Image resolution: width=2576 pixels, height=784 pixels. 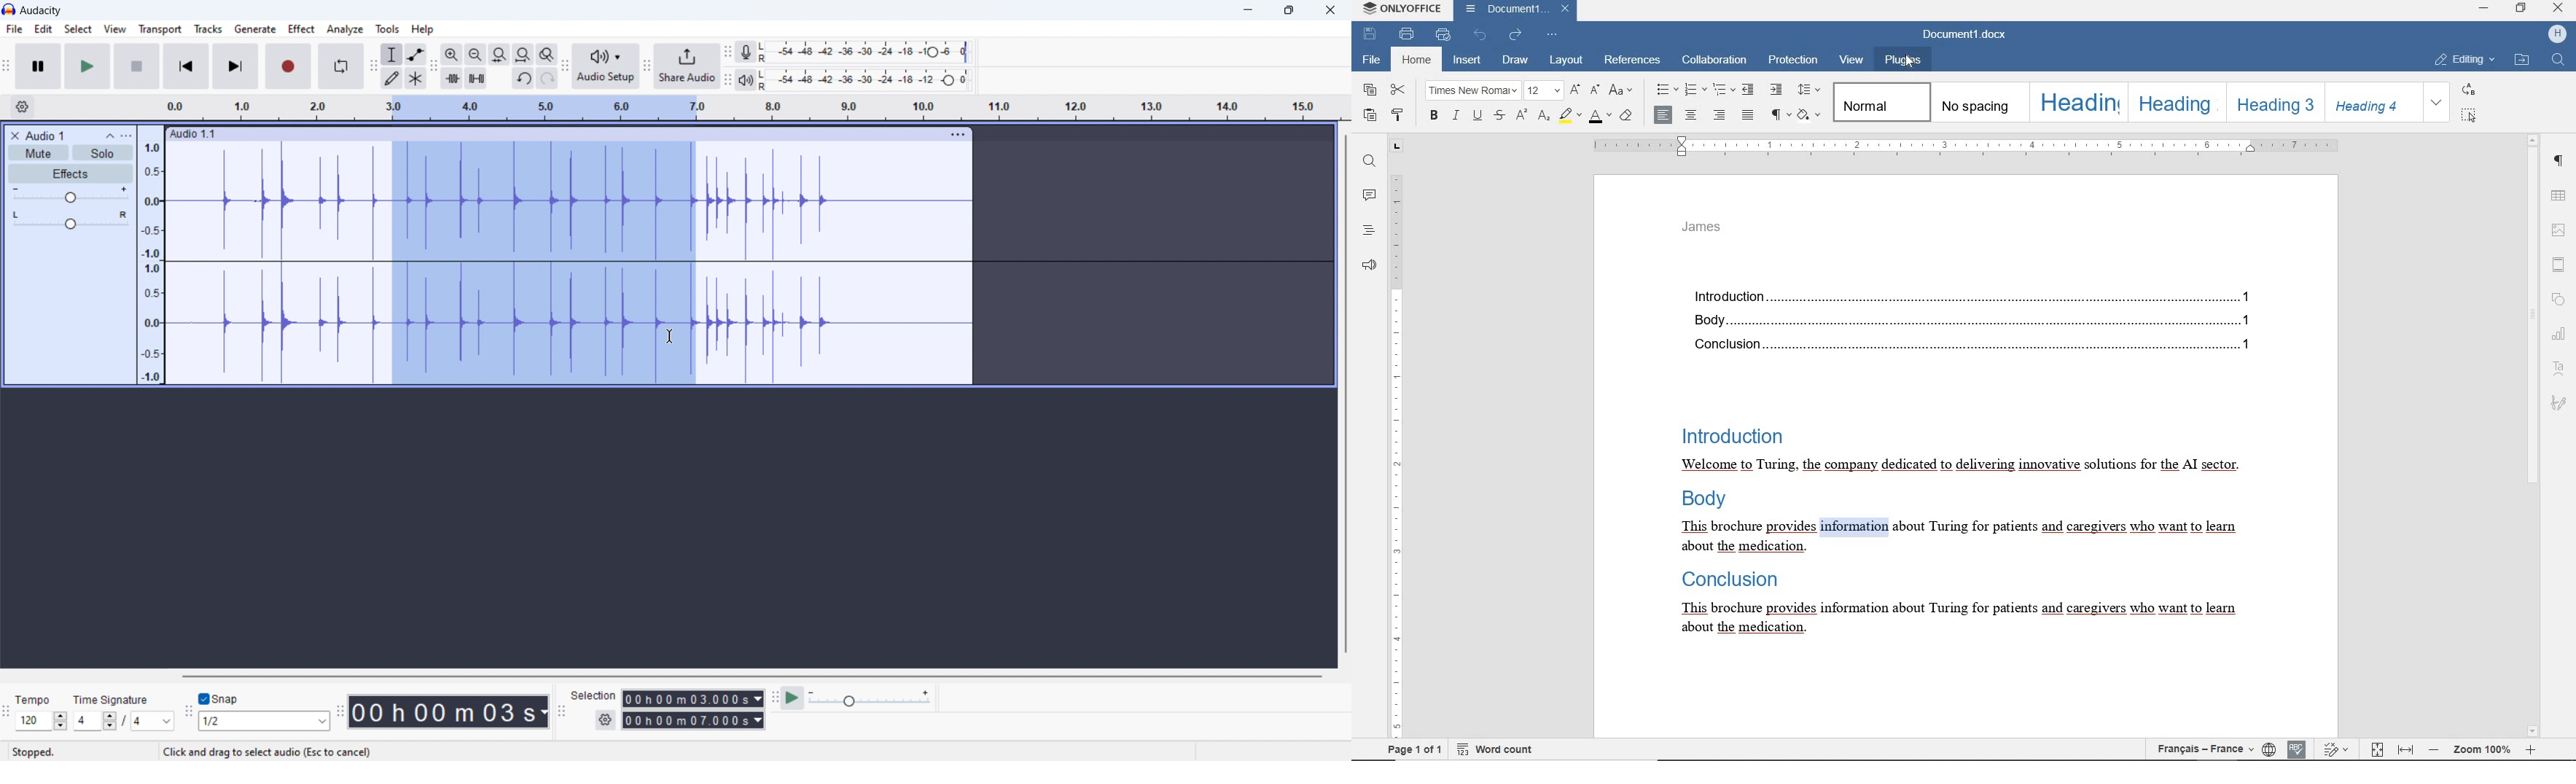 I want to click on DECREMENT FONT SIZE, so click(x=1593, y=91).